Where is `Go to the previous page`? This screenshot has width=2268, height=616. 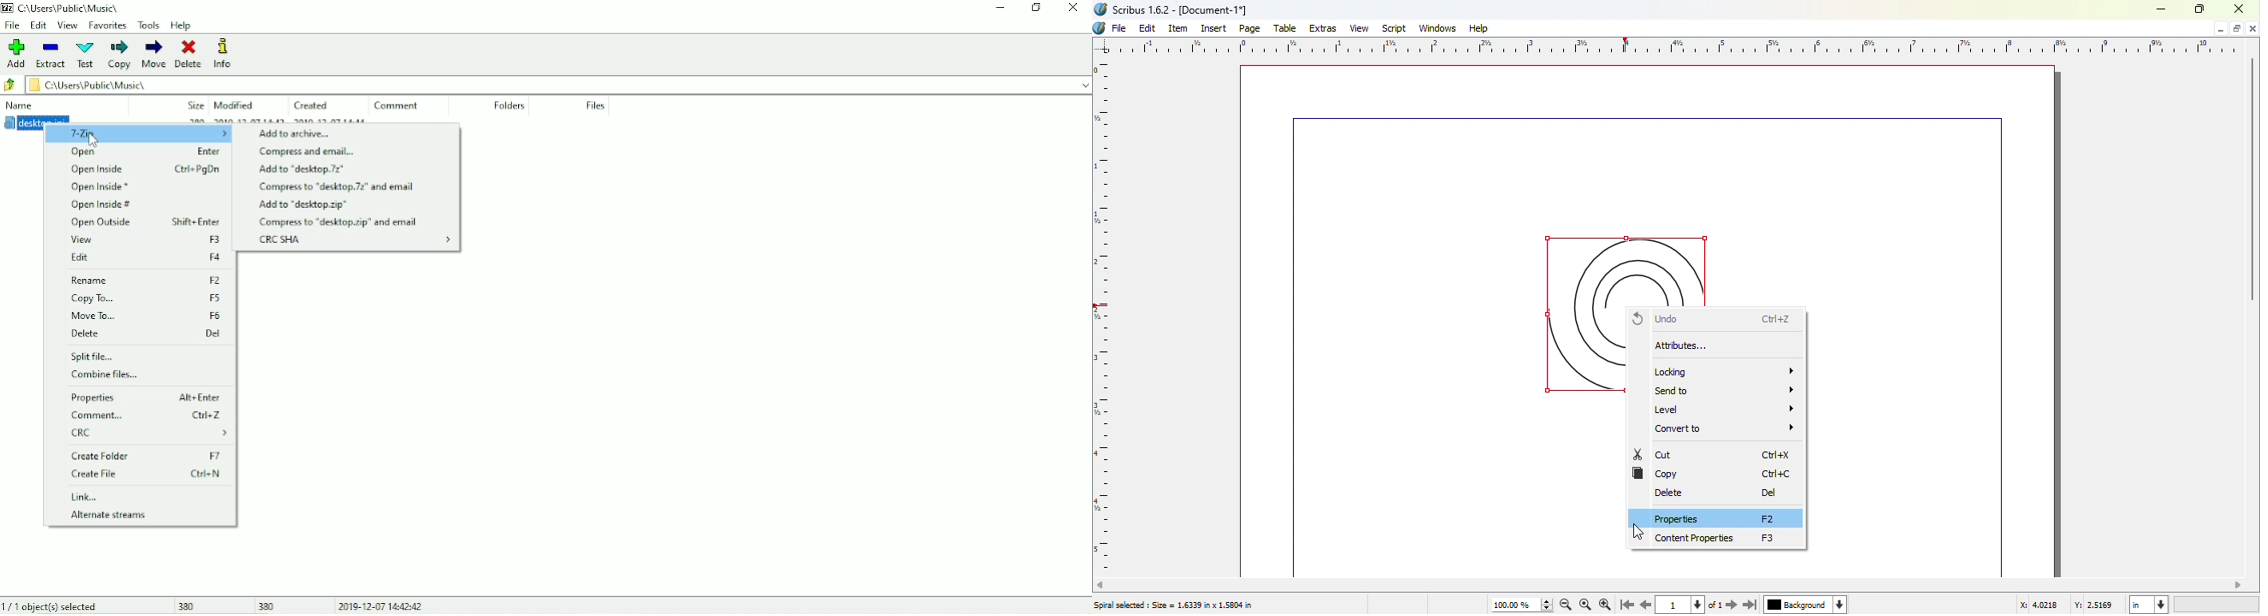
Go to the previous page is located at coordinates (1644, 605).